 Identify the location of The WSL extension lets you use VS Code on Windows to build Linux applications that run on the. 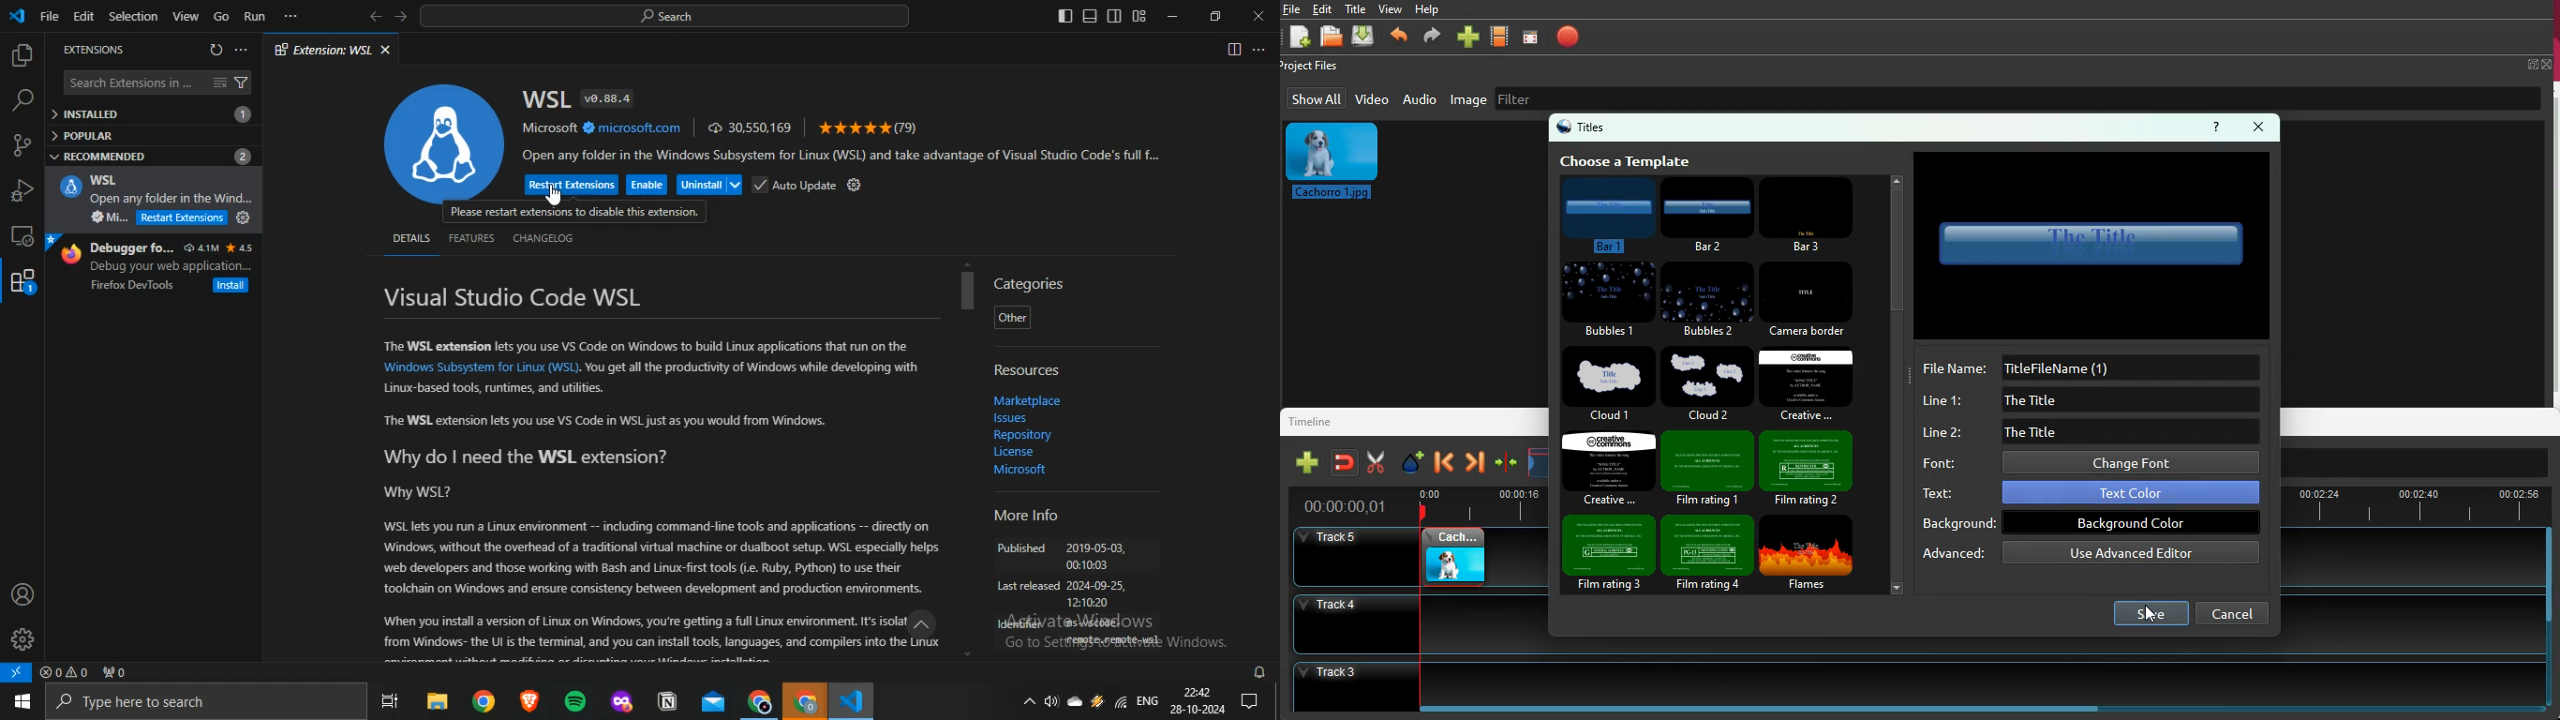
(644, 348).